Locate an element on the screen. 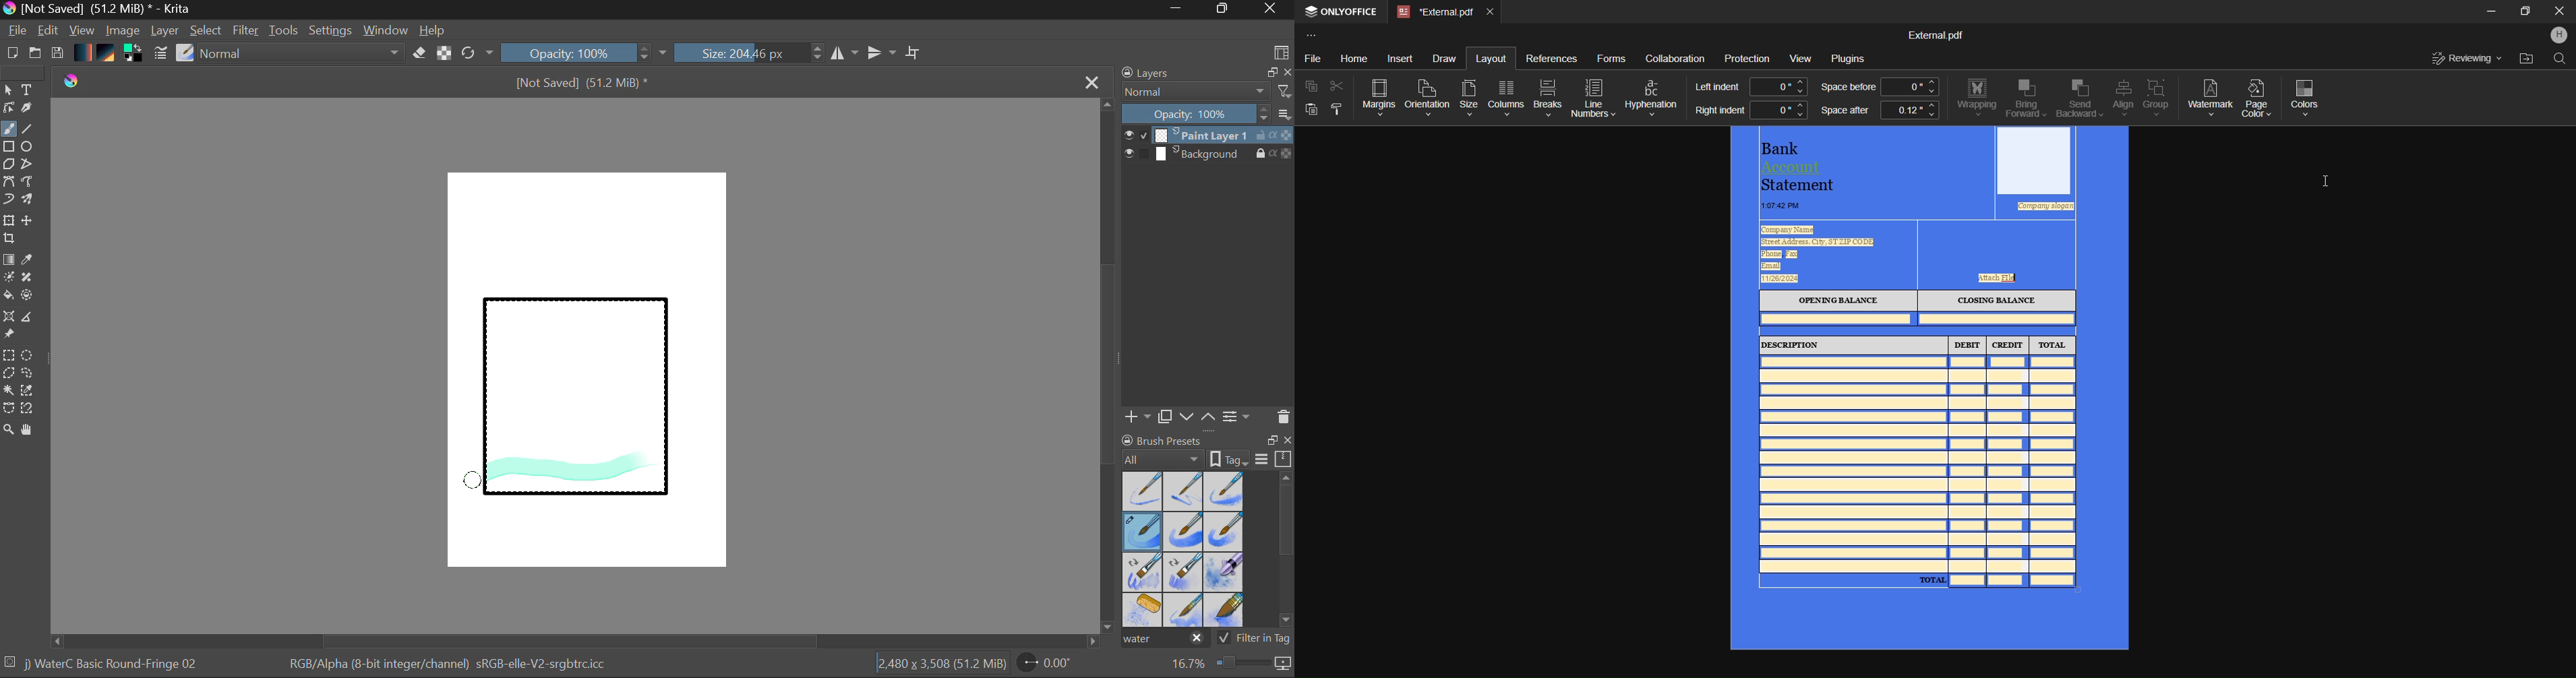  Blending Tool is located at coordinates (303, 54).